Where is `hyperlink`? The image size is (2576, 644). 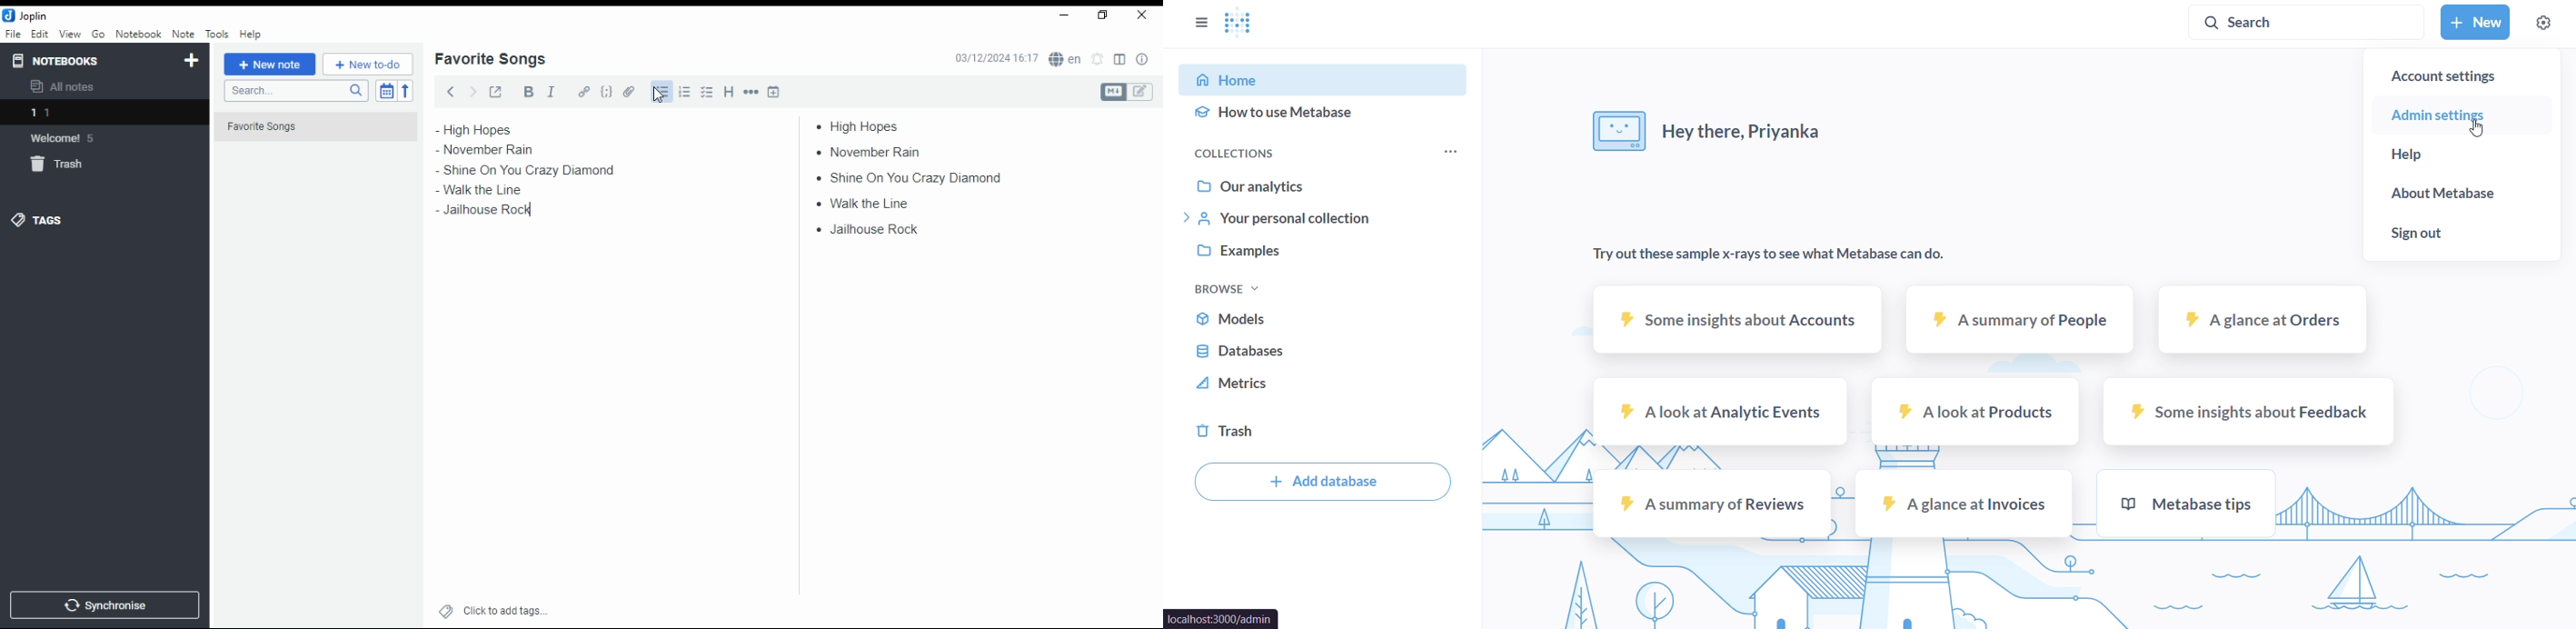 hyperlink is located at coordinates (584, 91).